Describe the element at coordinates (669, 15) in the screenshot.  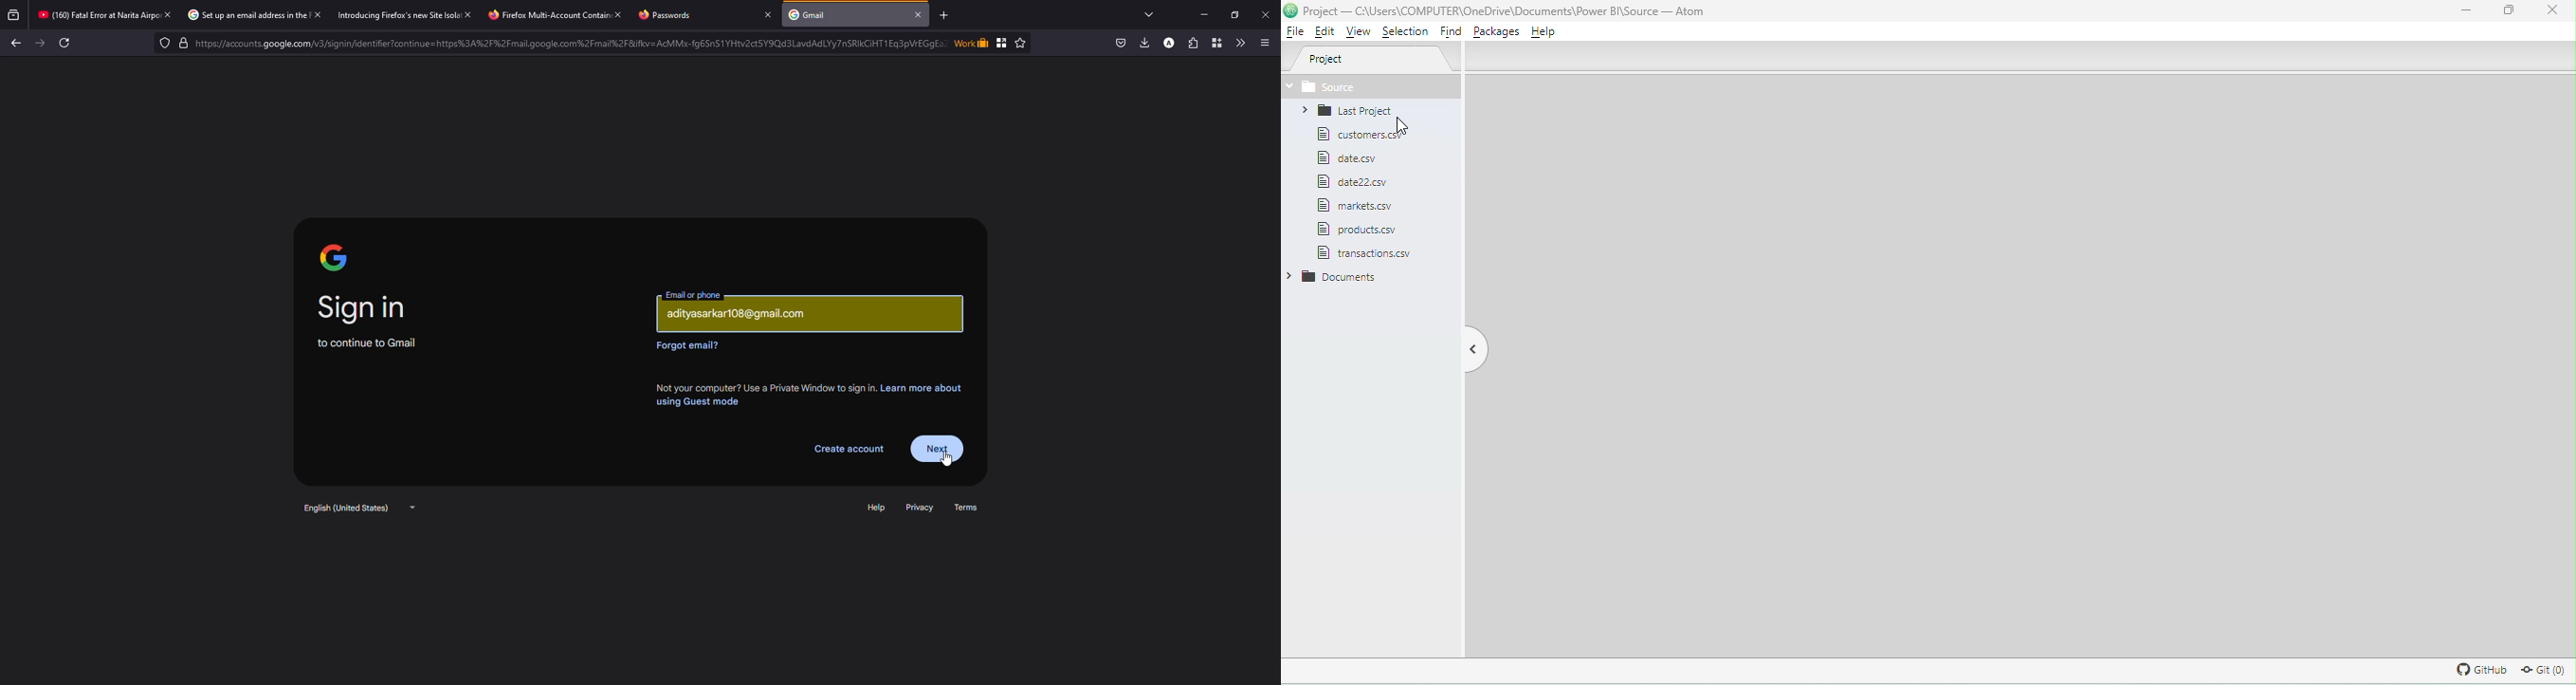
I see `Passwords.` at that location.